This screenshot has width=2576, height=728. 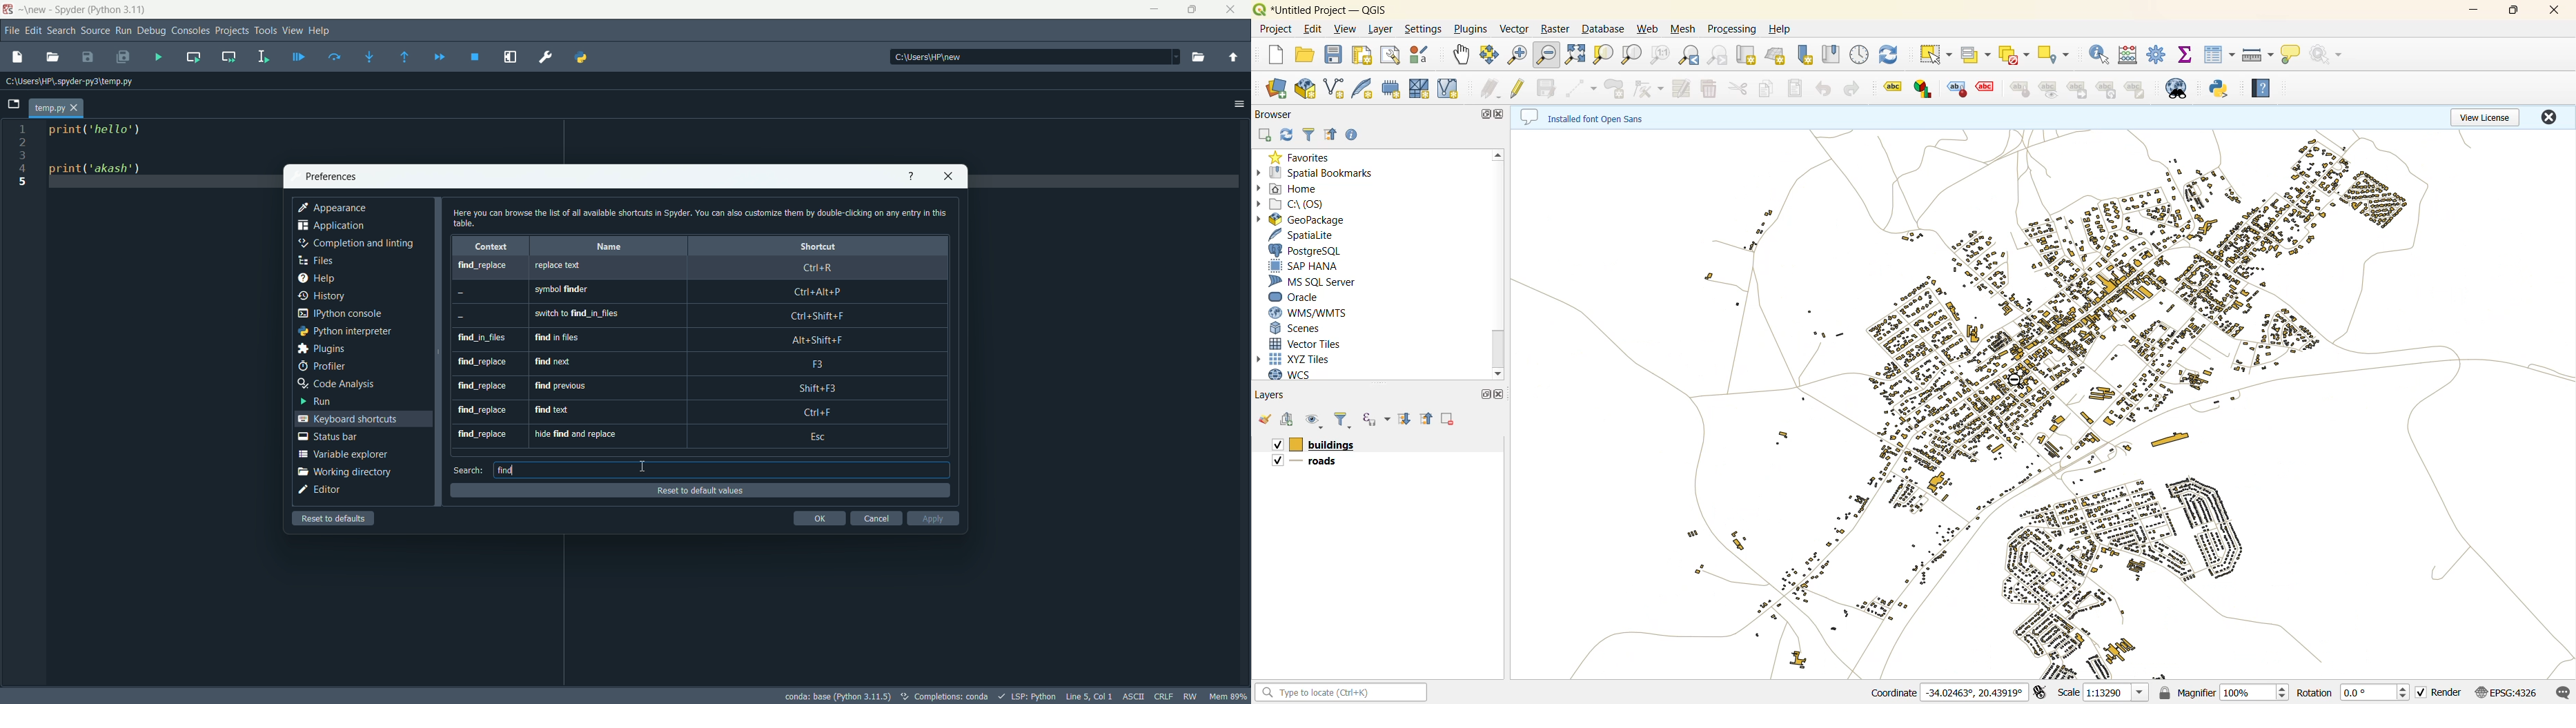 I want to click on vertical scroll bar, so click(x=947, y=345).